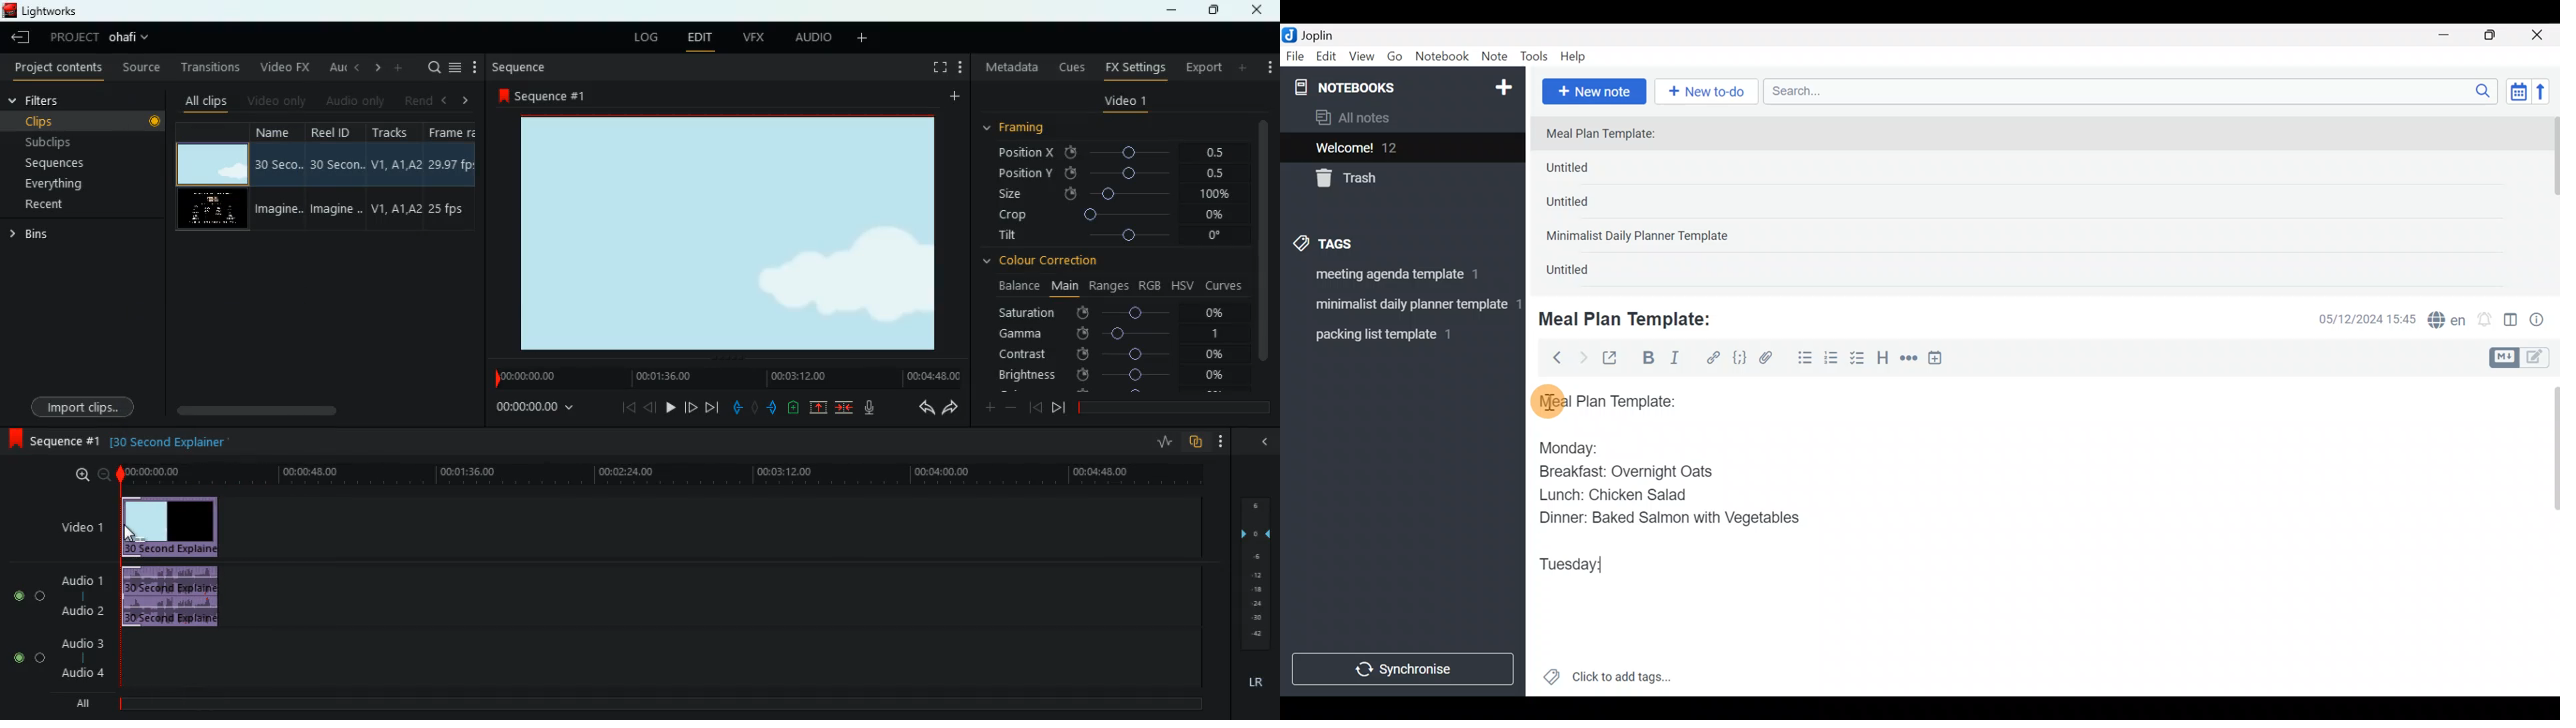 The height and width of the screenshot is (728, 2576). I want to click on Meal Plan Template:, so click(1633, 317).